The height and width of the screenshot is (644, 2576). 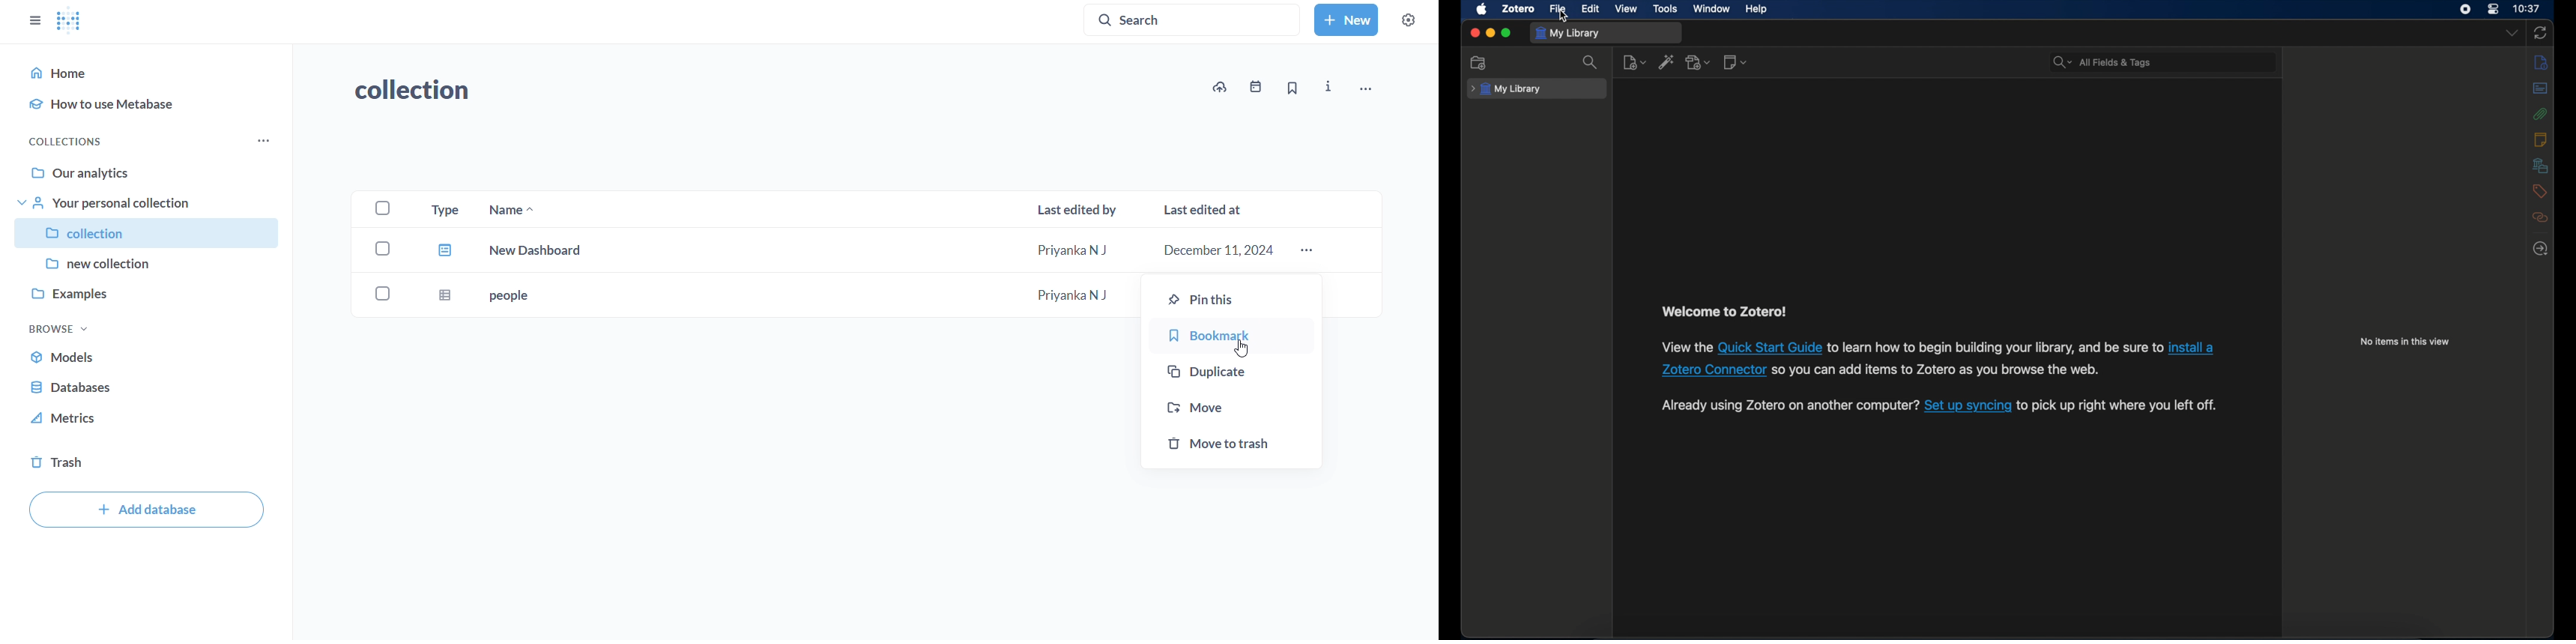 I want to click on add item  by identifier, so click(x=1667, y=63).